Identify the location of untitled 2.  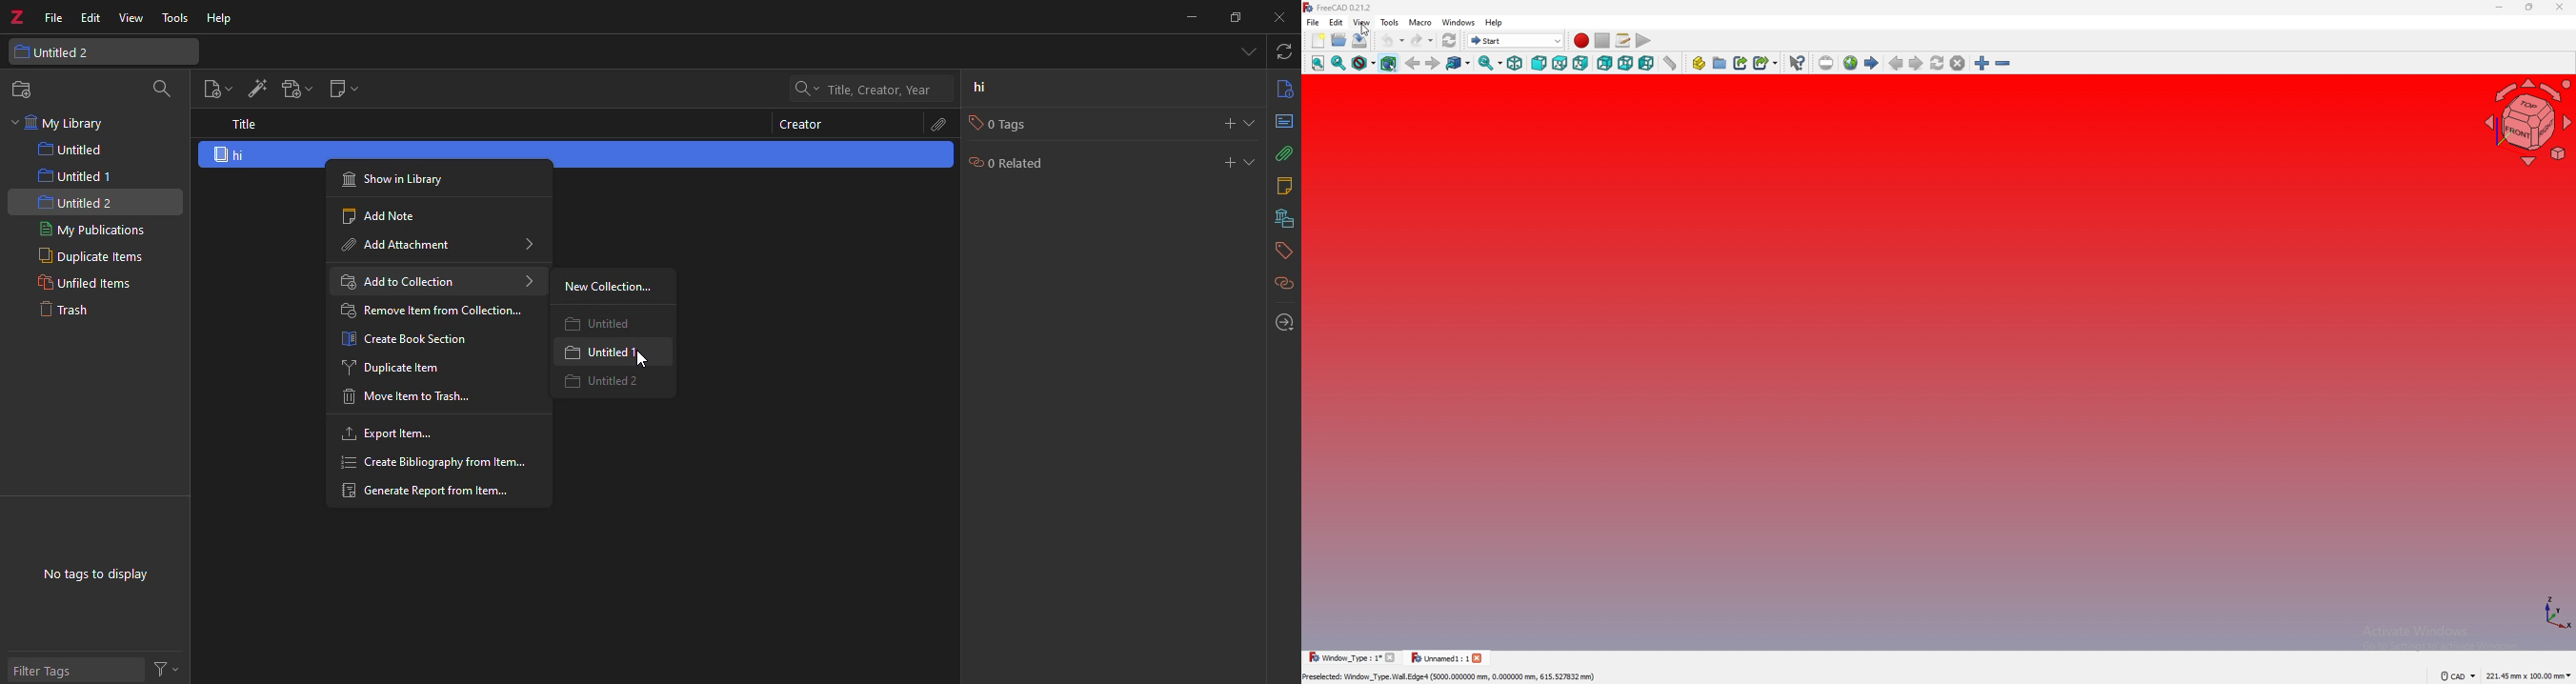
(83, 200).